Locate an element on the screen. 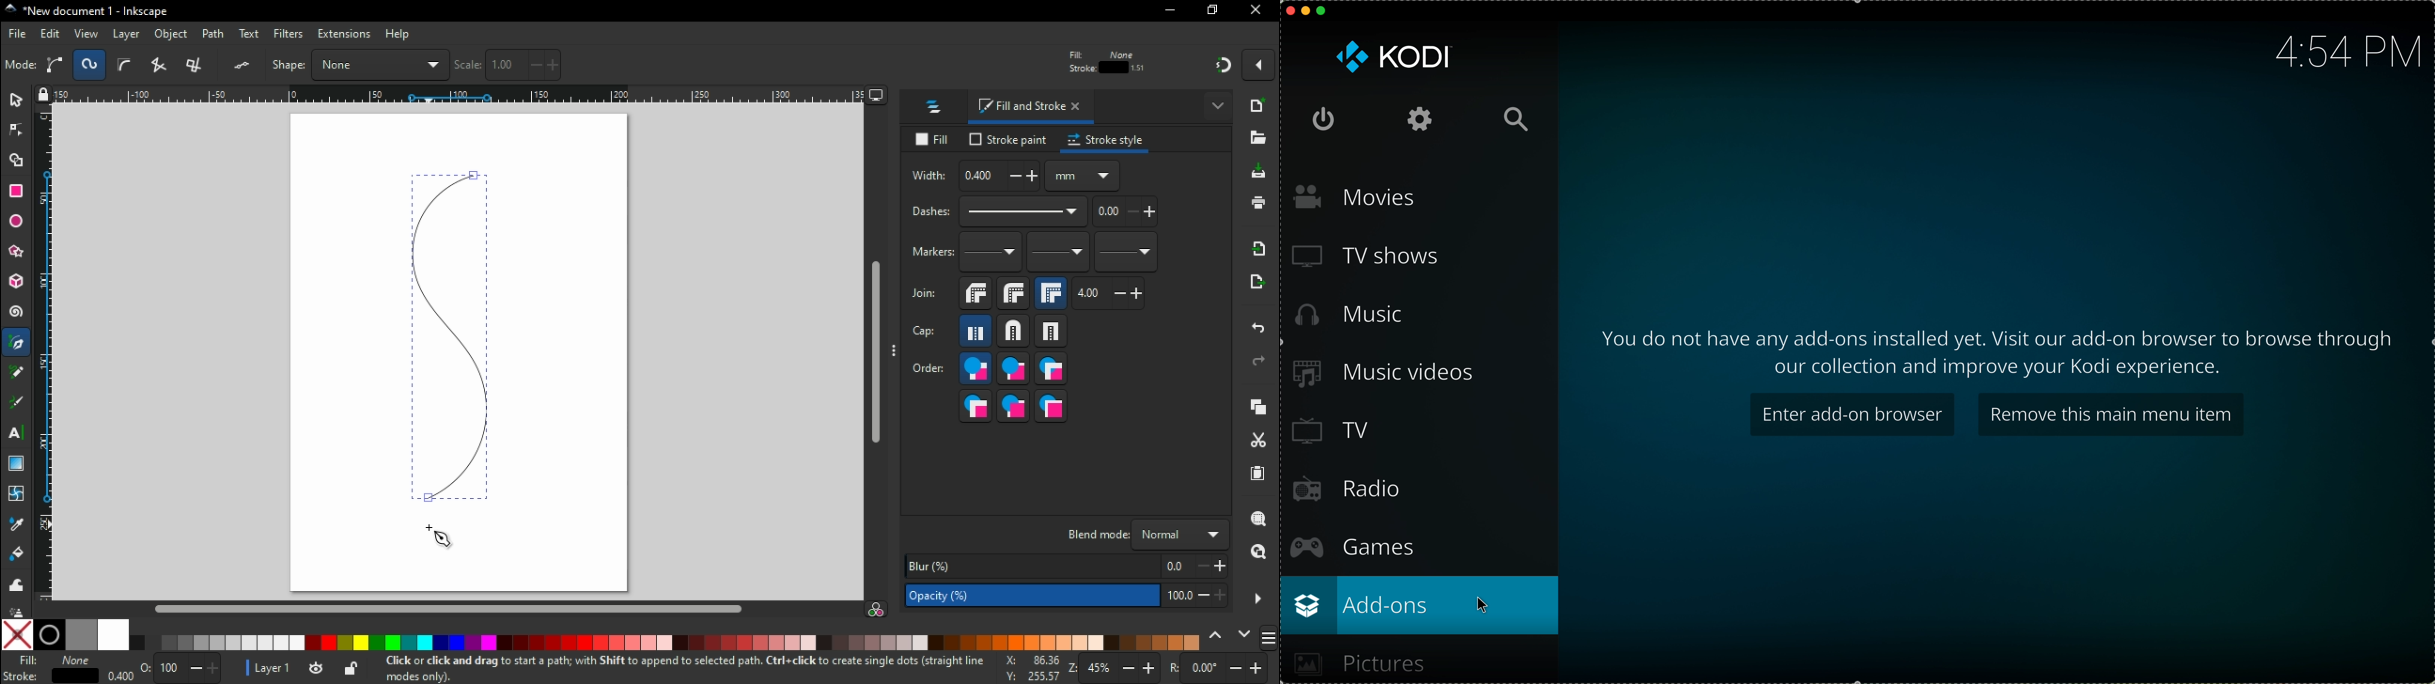 Image resolution: width=2436 pixels, height=700 pixels. fill color is located at coordinates (53, 661).